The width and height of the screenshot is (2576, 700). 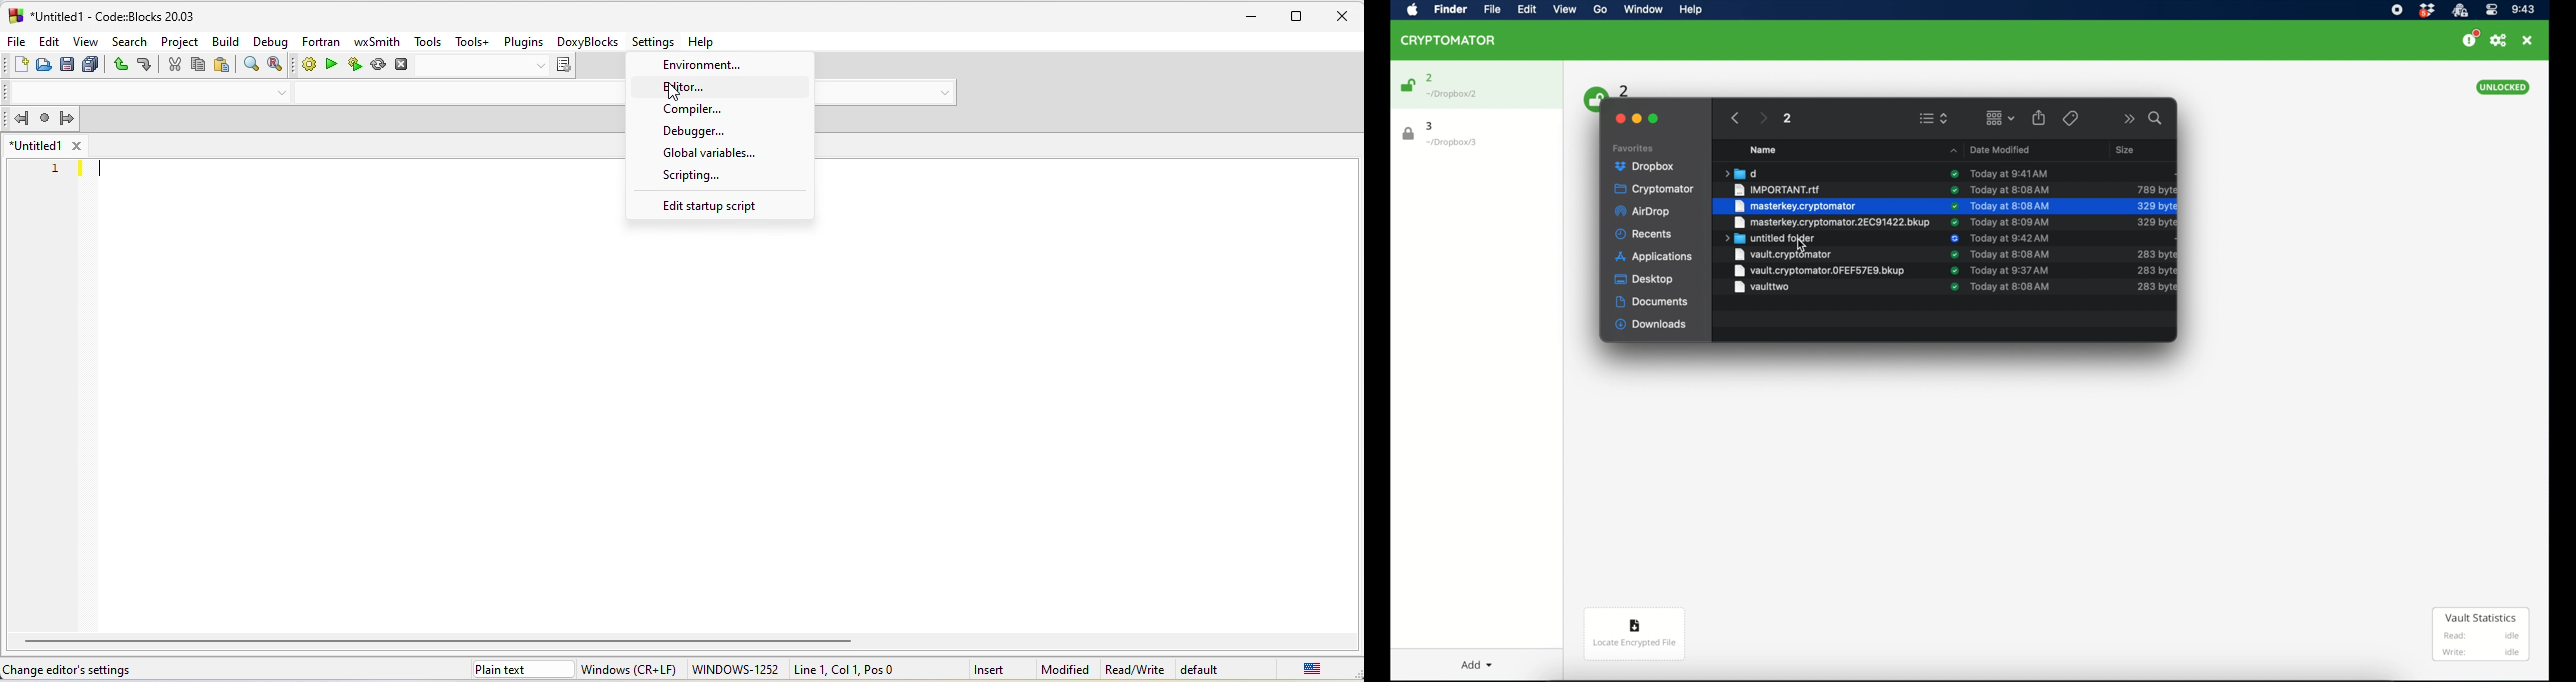 What do you see at coordinates (1064, 670) in the screenshot?
I see `modified` at bounding box center [1064, 670].